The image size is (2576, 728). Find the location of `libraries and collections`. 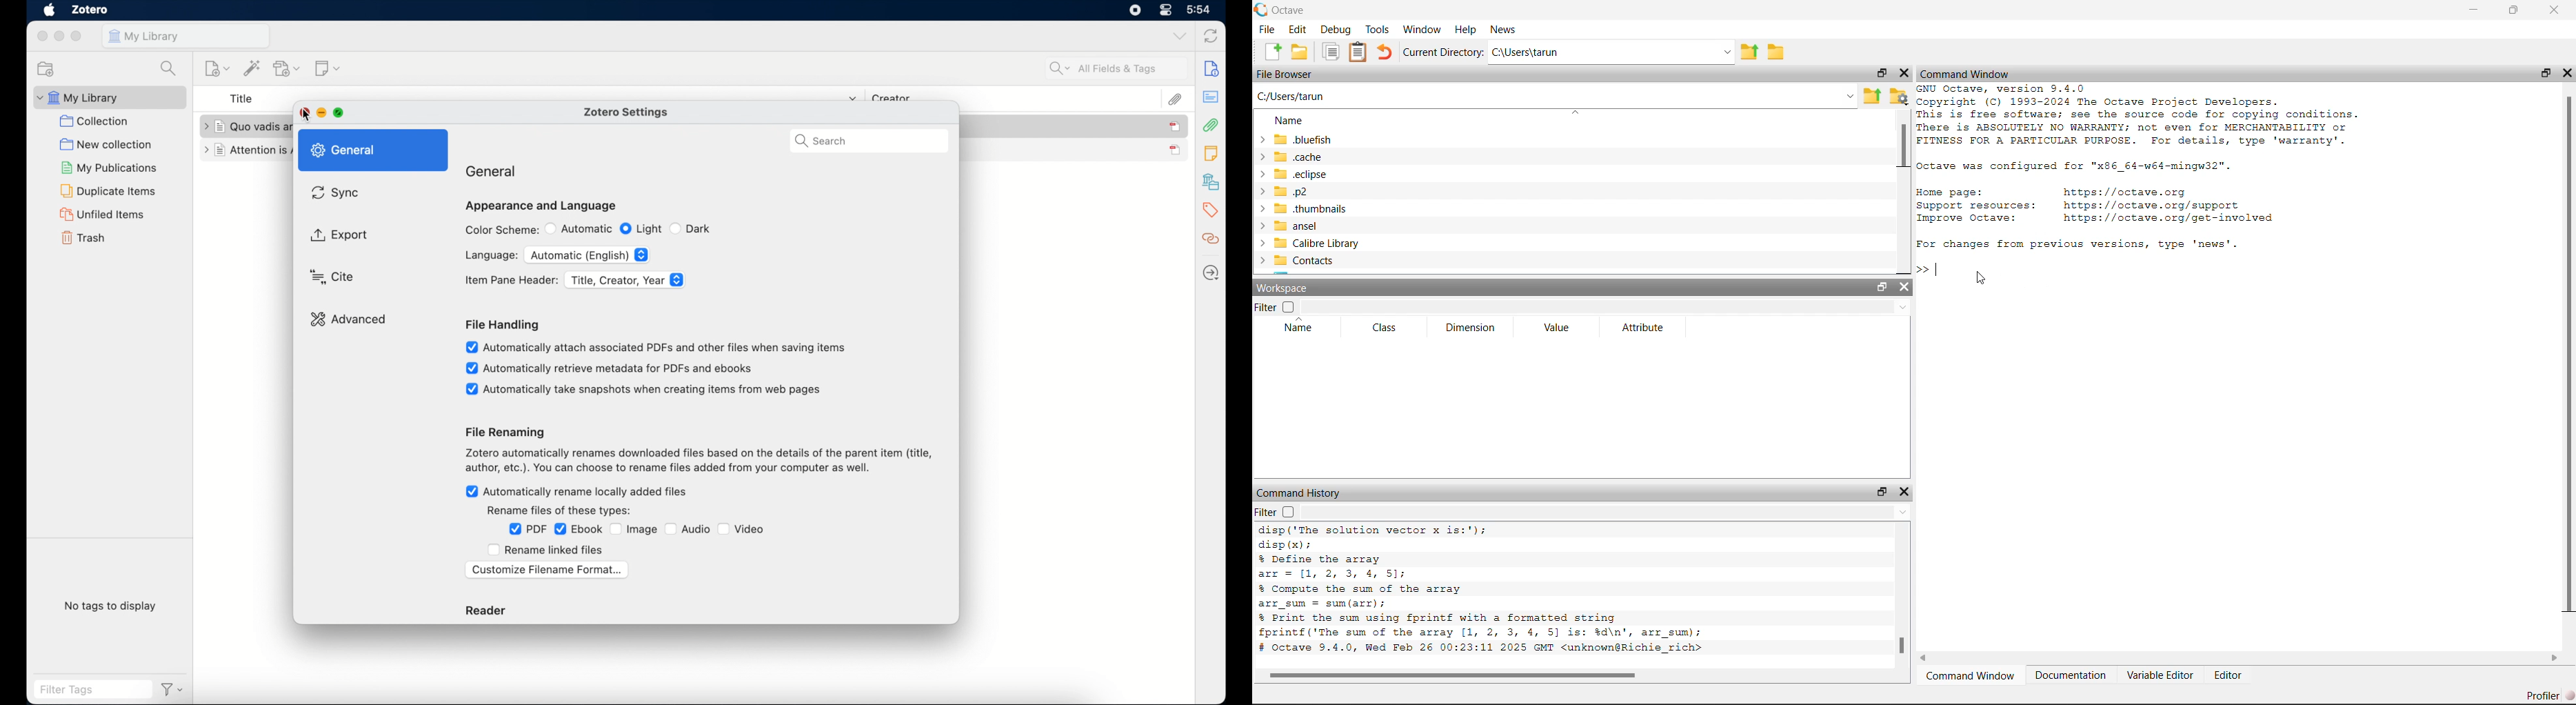

libraries and collections is located at coordinates (1213, 181).